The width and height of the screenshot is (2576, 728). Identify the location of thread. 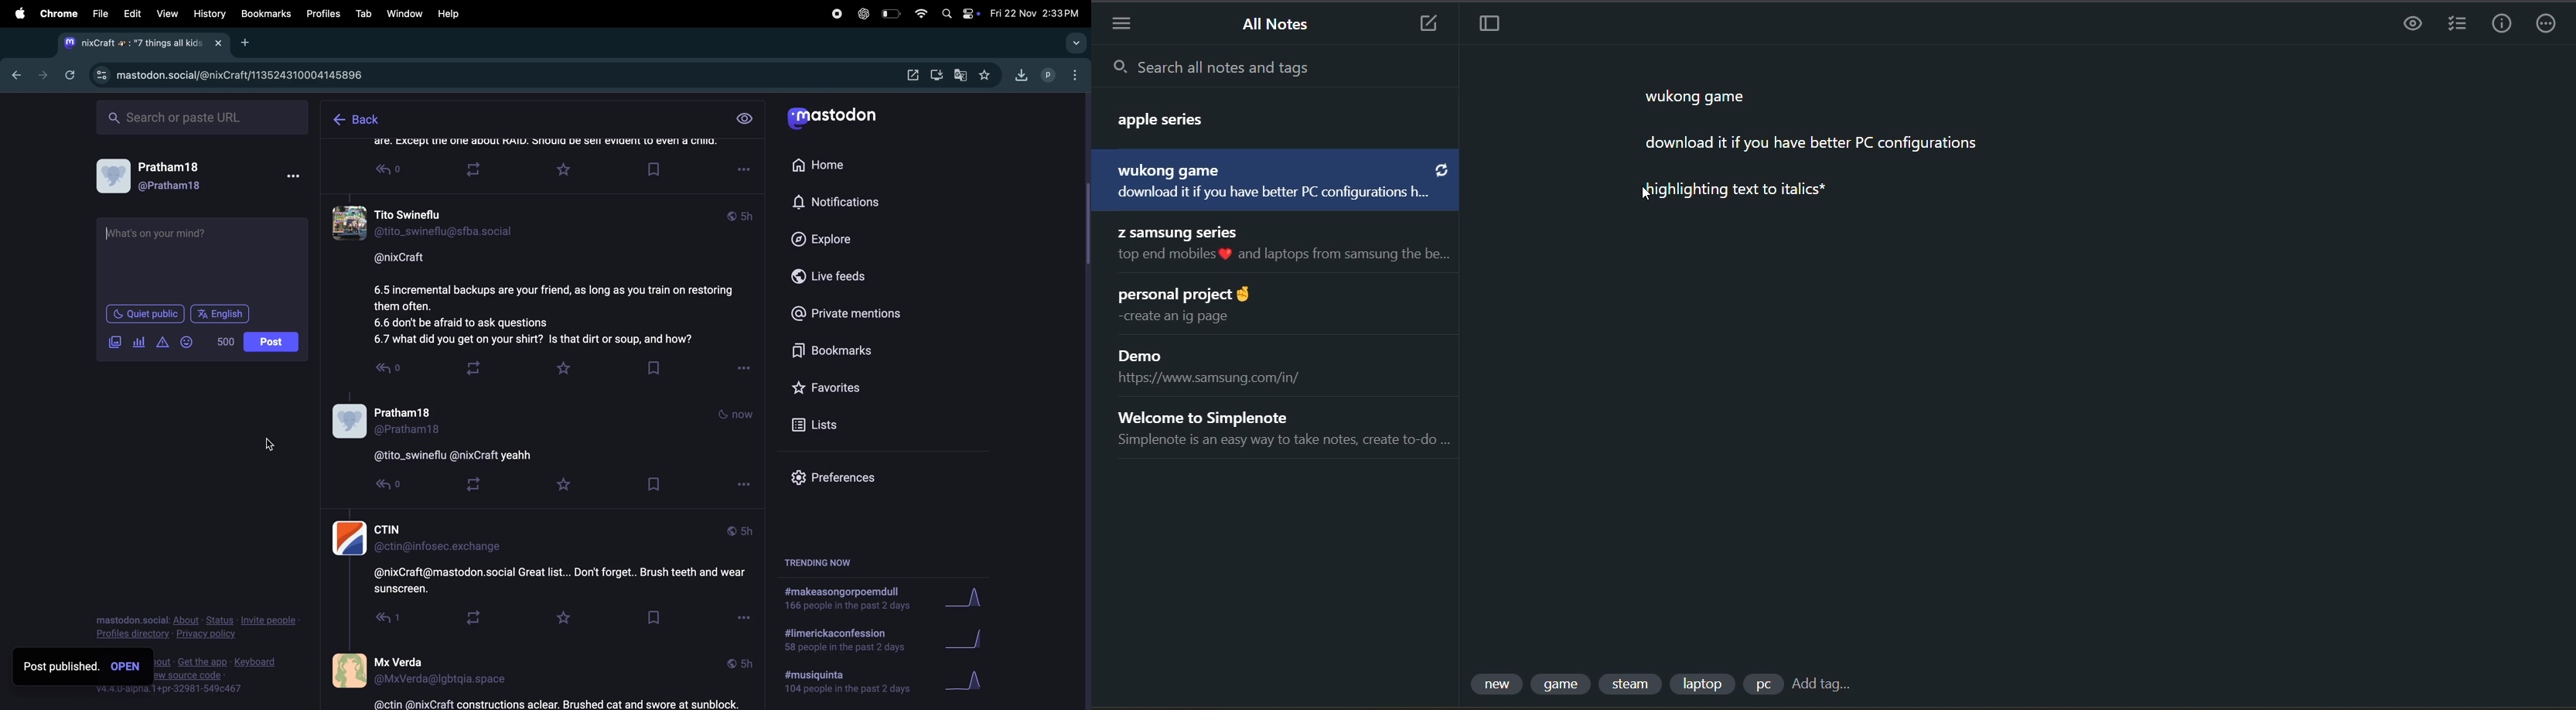
(534, 678).